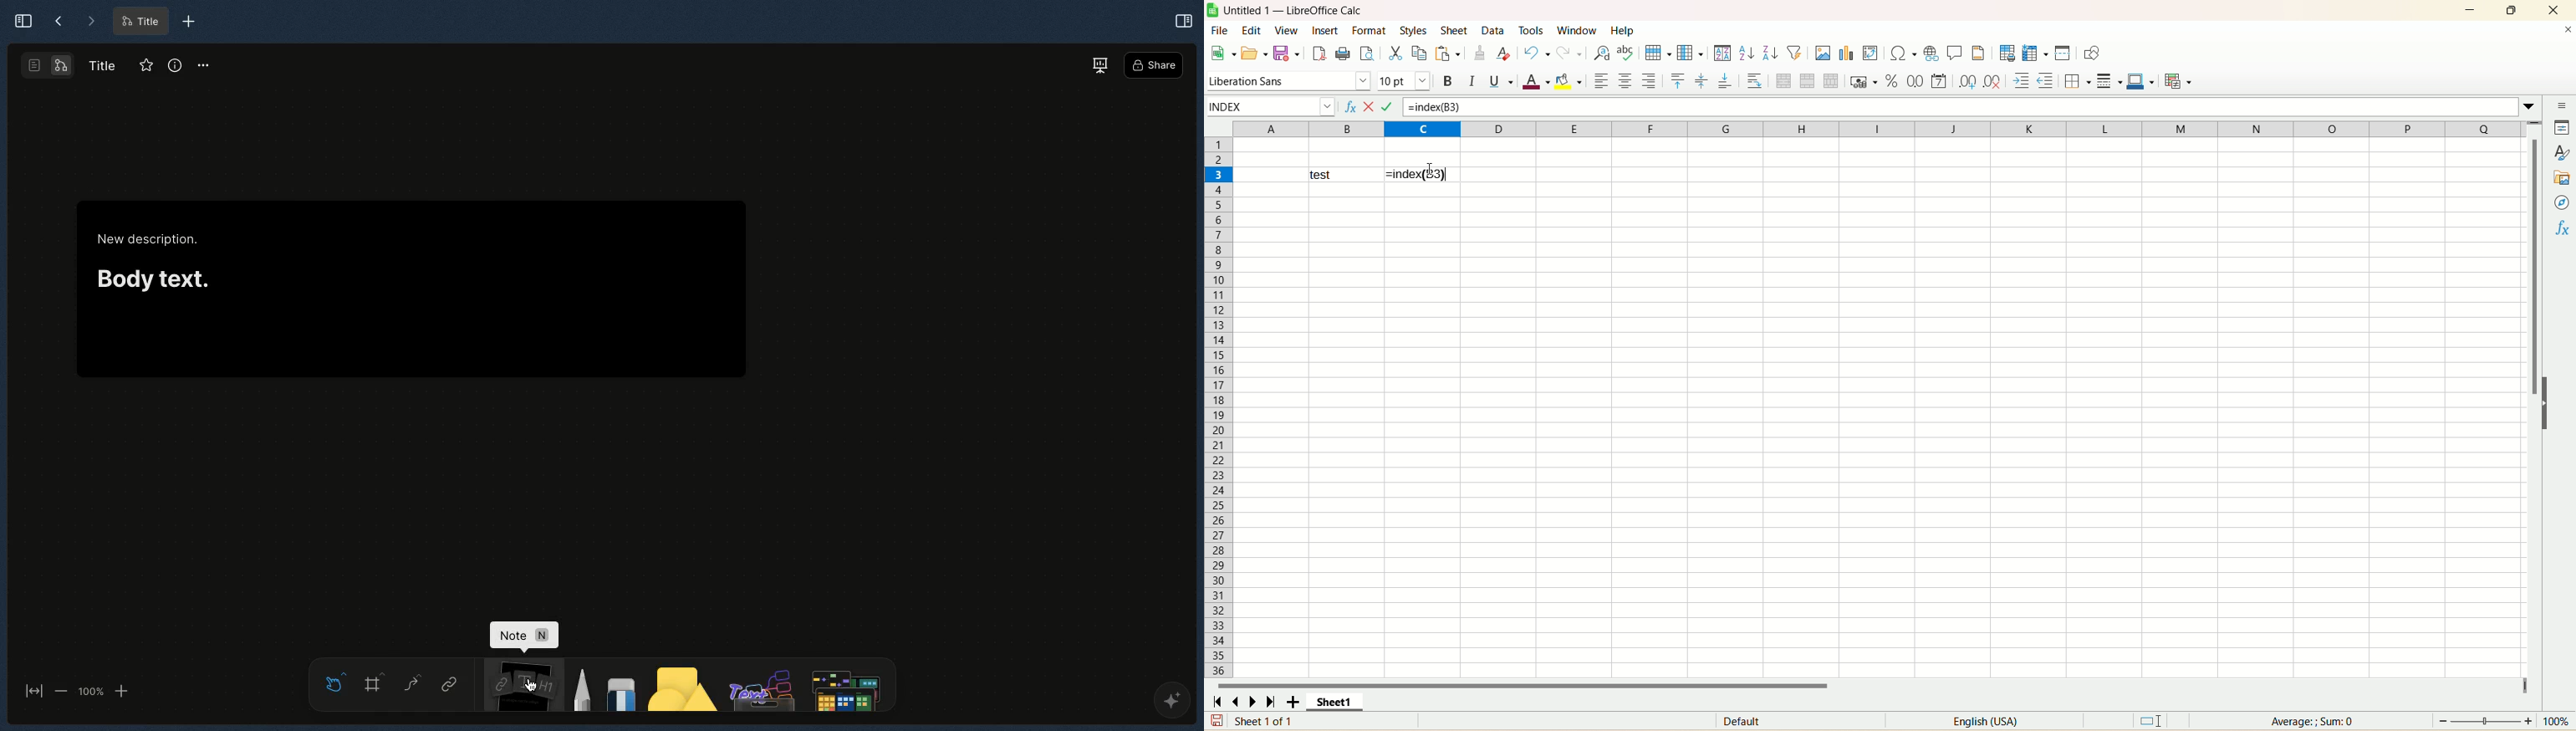 This screenshot has height=756, width=2576. What do you see at coordinates (152, 276) in the screenshot?
I see `Body text.` at bounding box center [152, 276].